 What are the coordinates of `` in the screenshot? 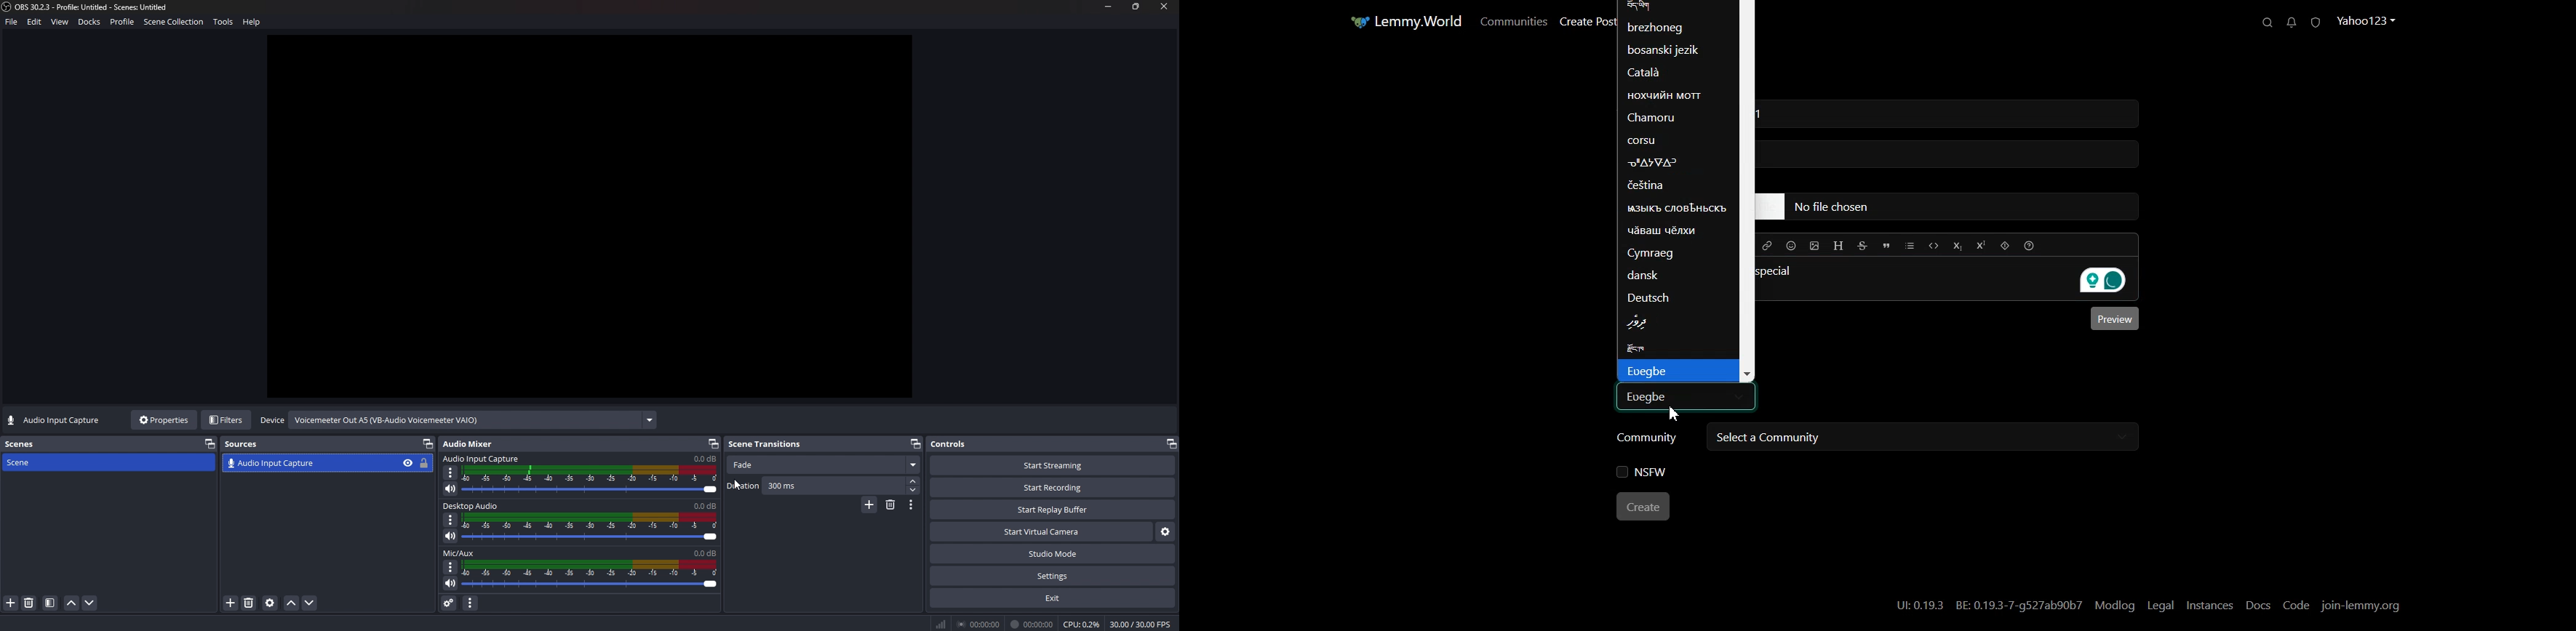 It's located at (387, 420).